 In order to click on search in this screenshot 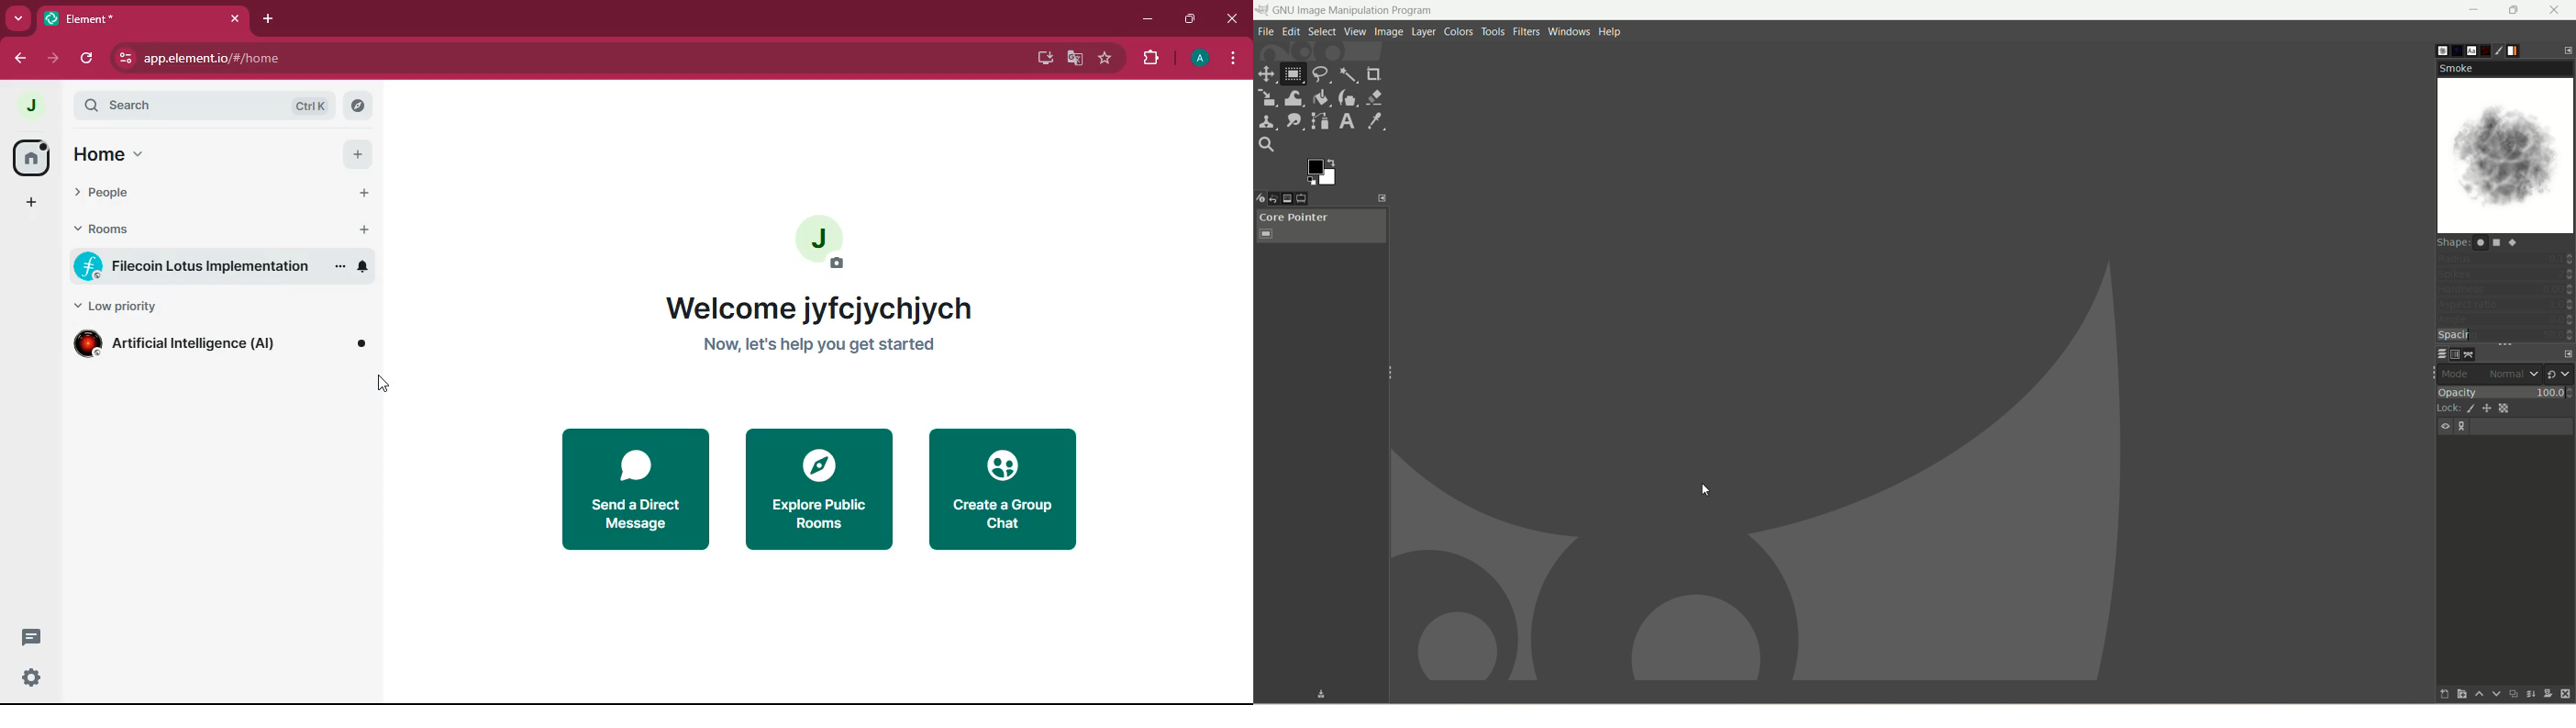, I will do `click(357, 106)`.